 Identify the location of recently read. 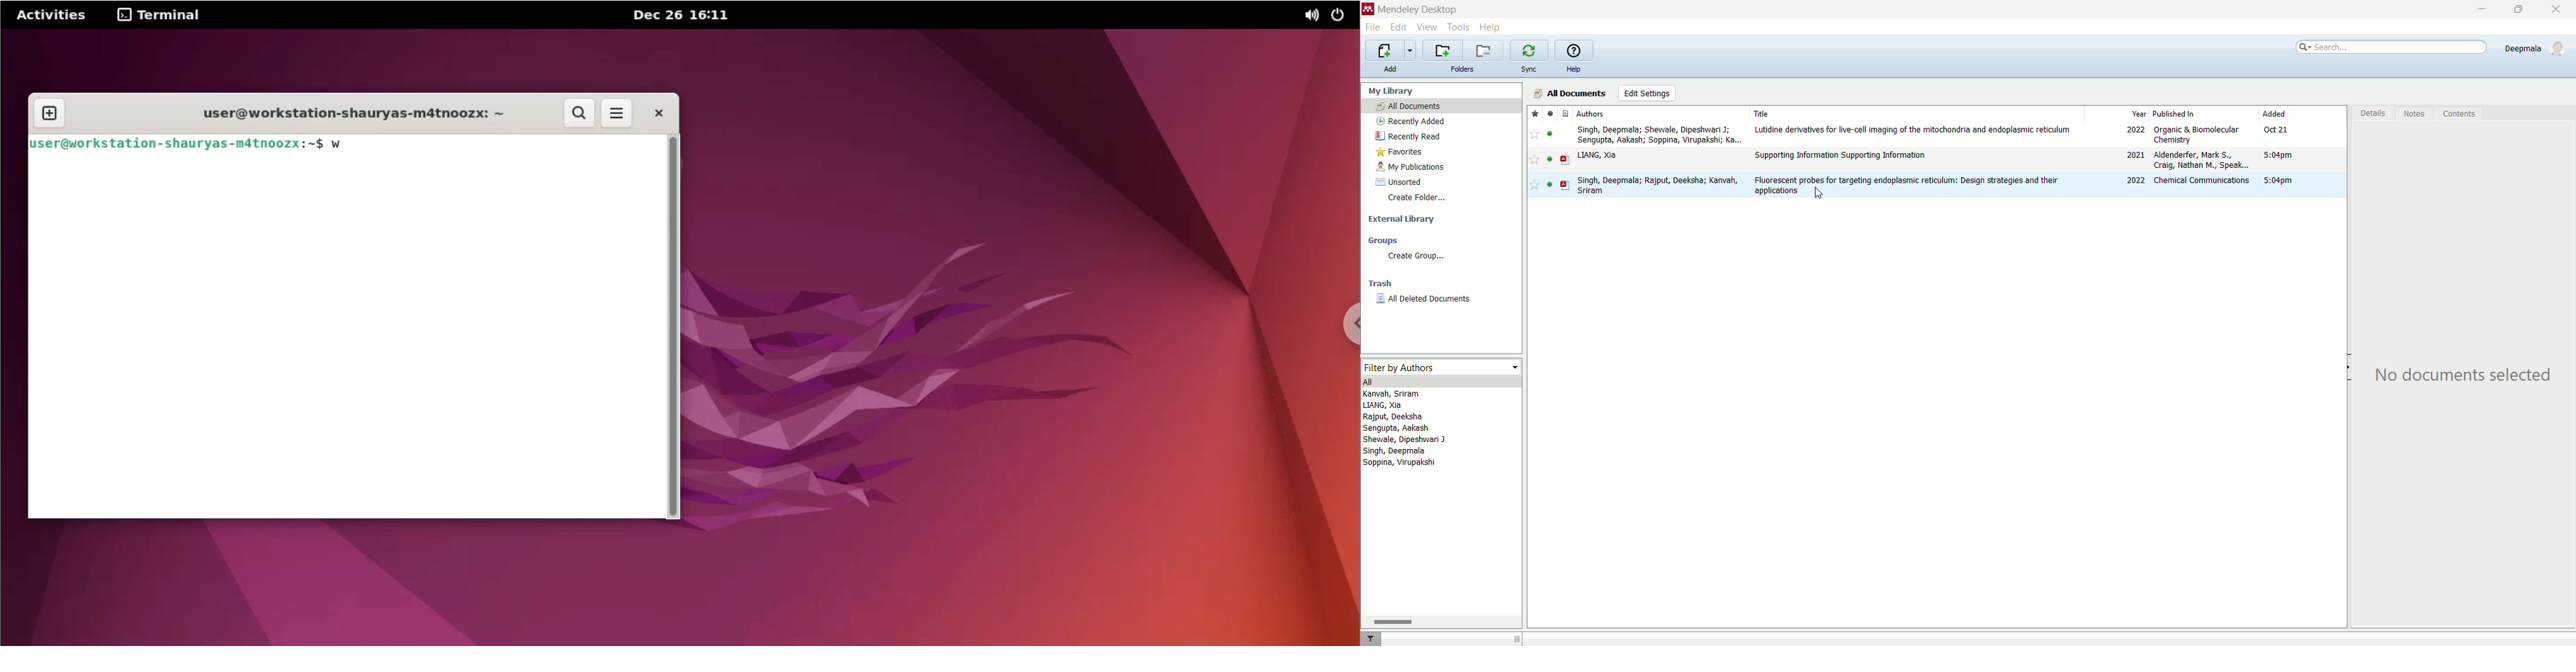
(1408, 136).